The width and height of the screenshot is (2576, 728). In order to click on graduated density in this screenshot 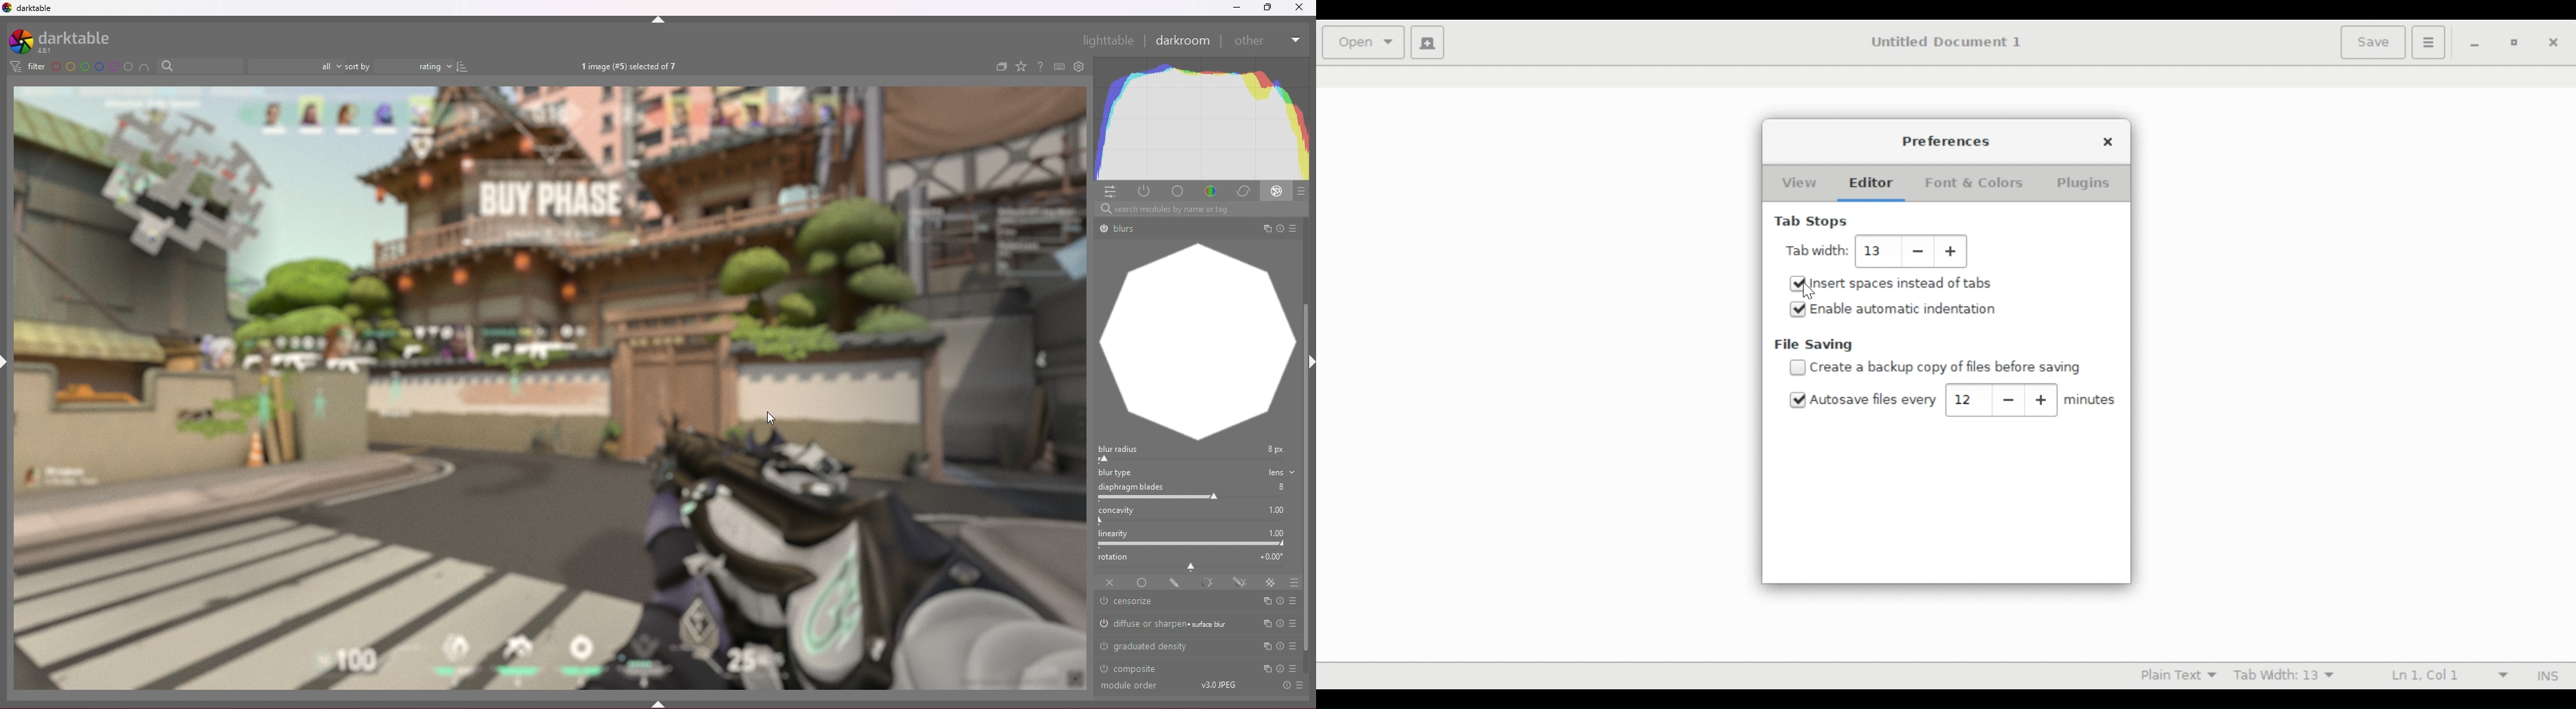, I will do `click(1147, 645)`.